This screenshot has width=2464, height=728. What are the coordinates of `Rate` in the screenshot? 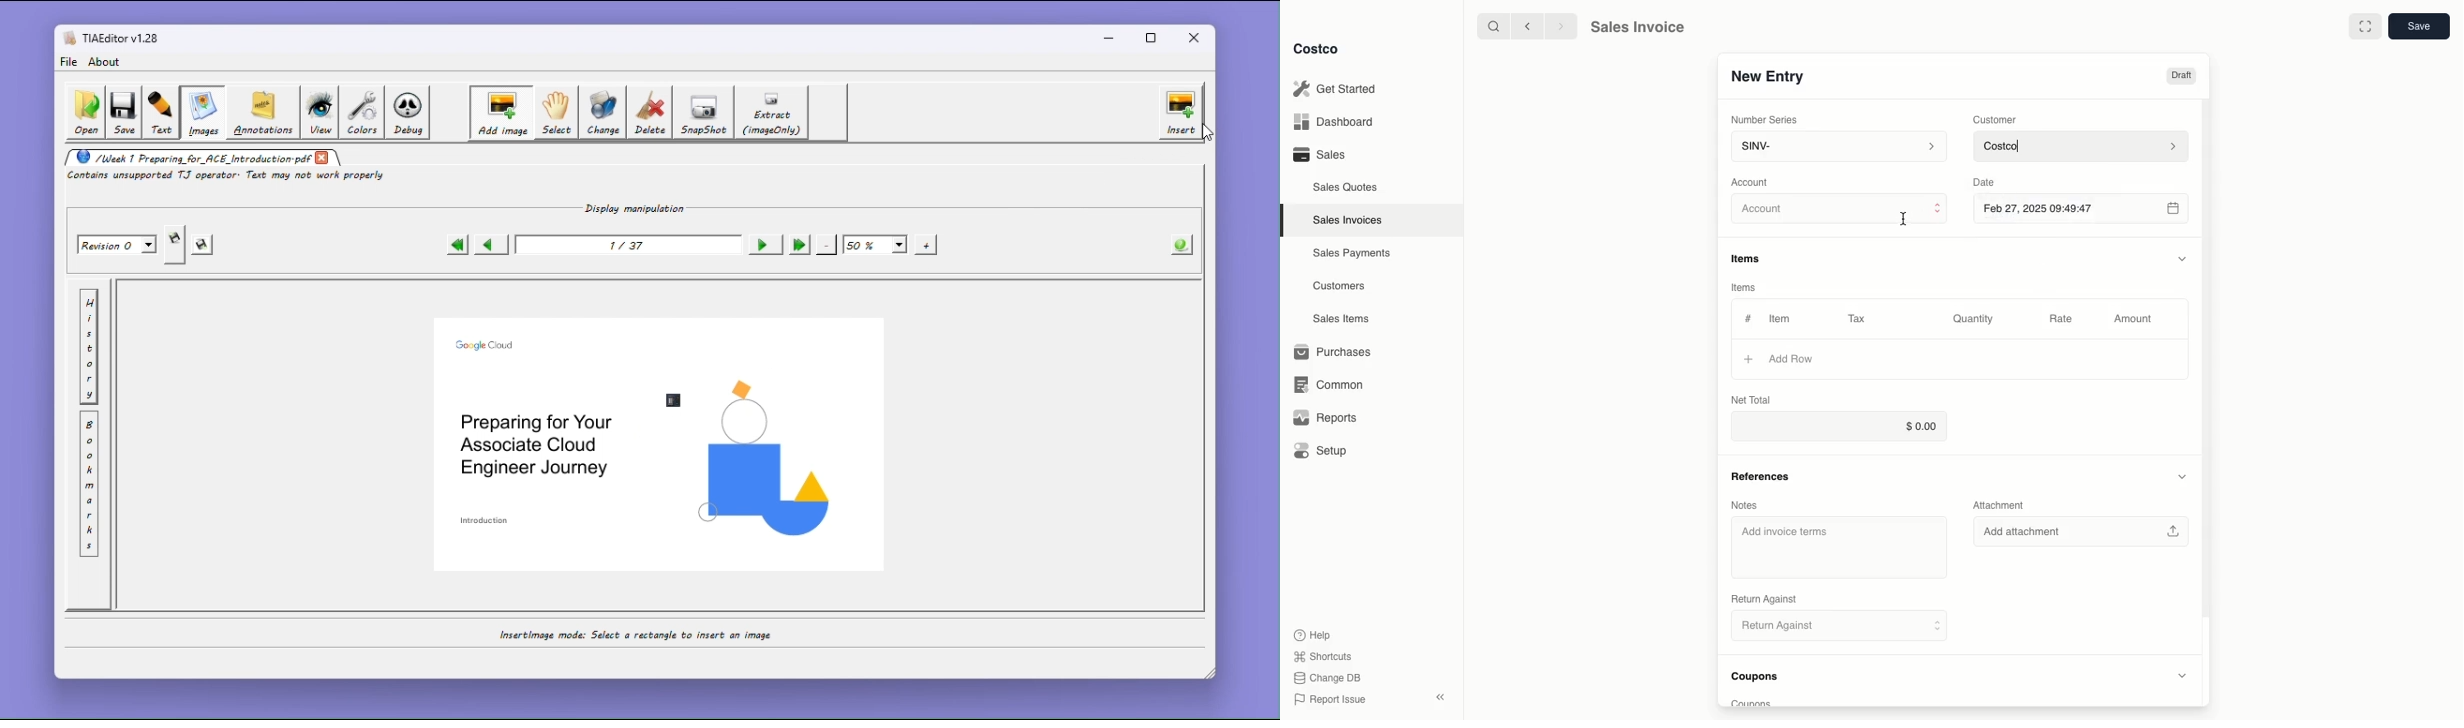 It's located at (2062, 320).